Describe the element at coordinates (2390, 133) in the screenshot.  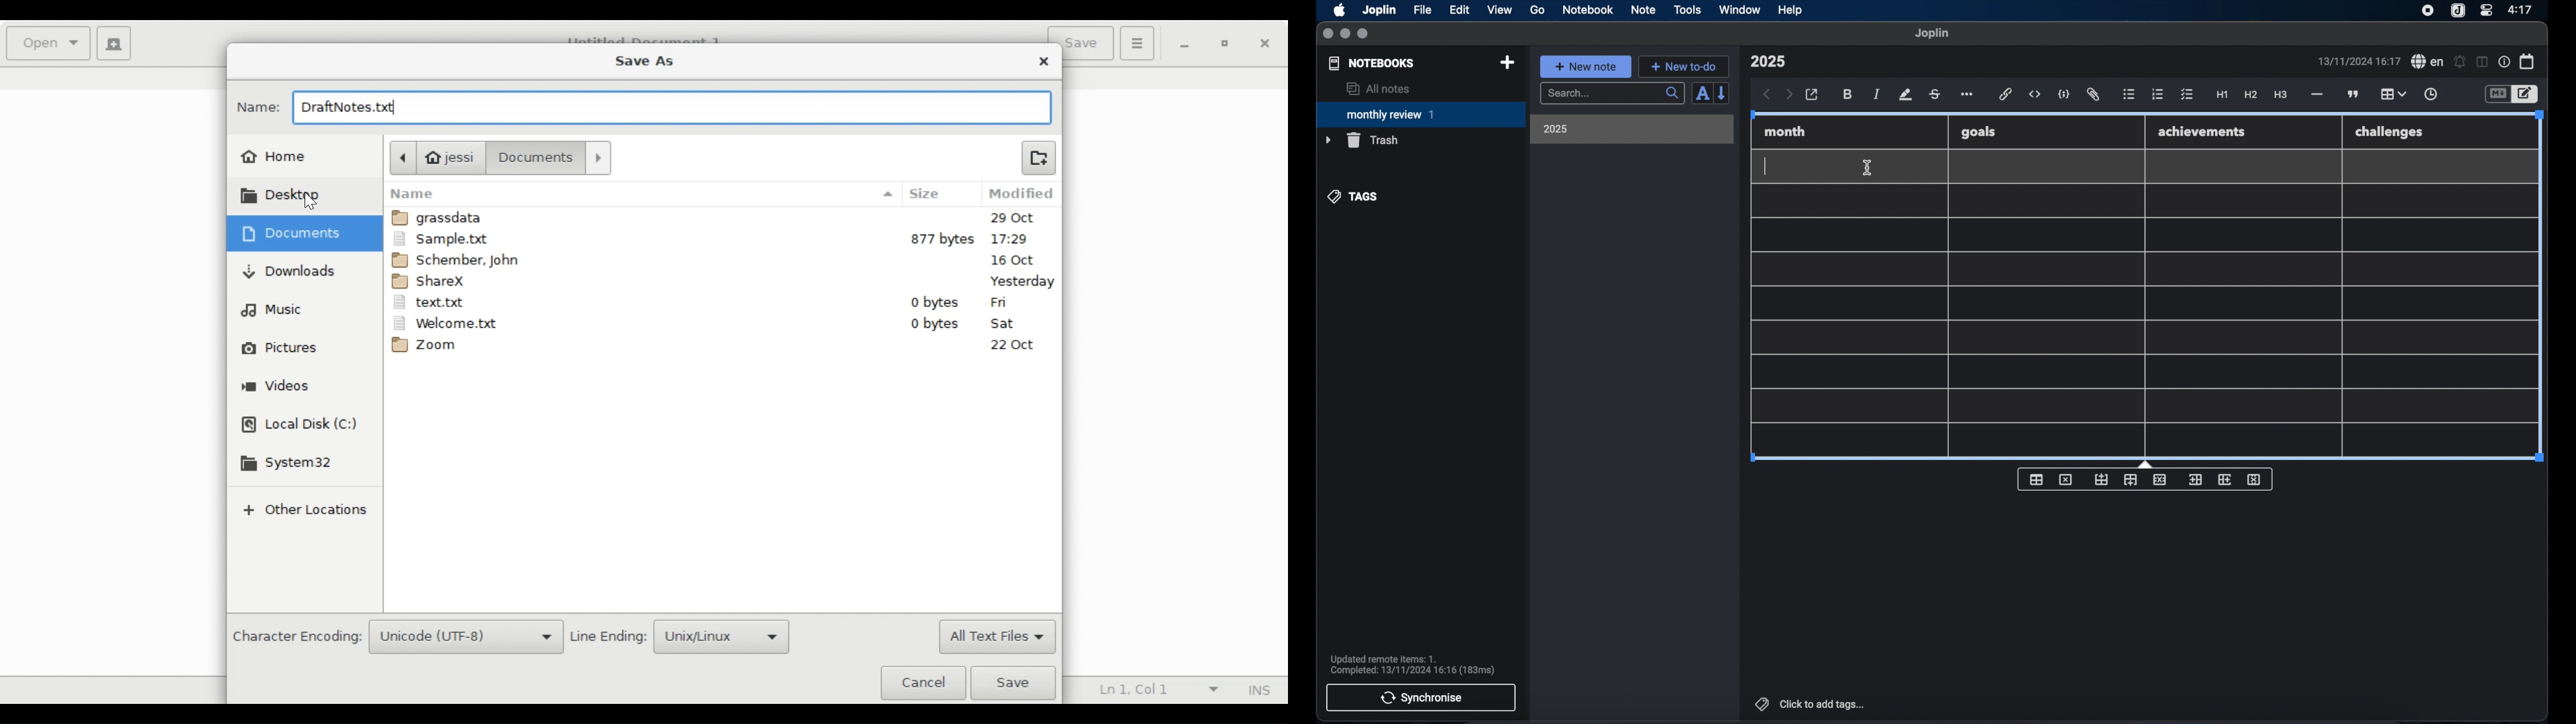
I see `challenges` at that location.